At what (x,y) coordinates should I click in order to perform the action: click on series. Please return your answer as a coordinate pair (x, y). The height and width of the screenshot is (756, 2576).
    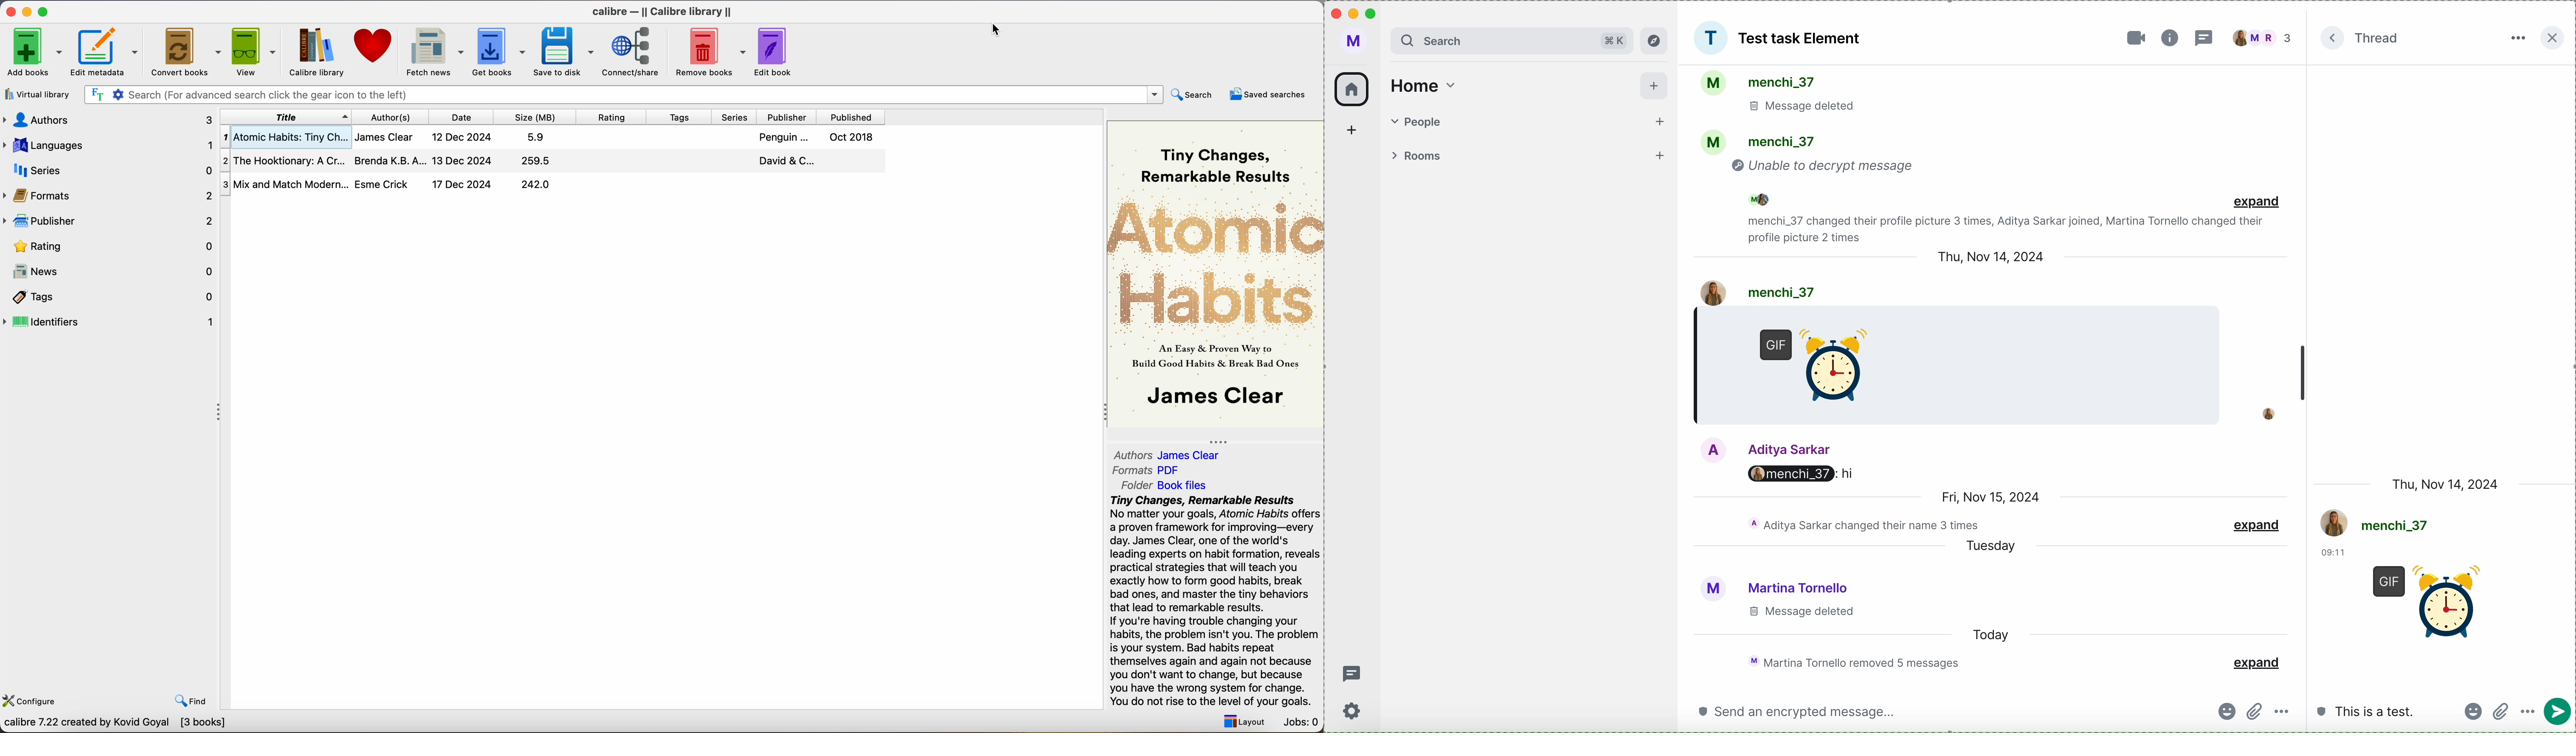
    Looking at the image, I should click on (739, 117).